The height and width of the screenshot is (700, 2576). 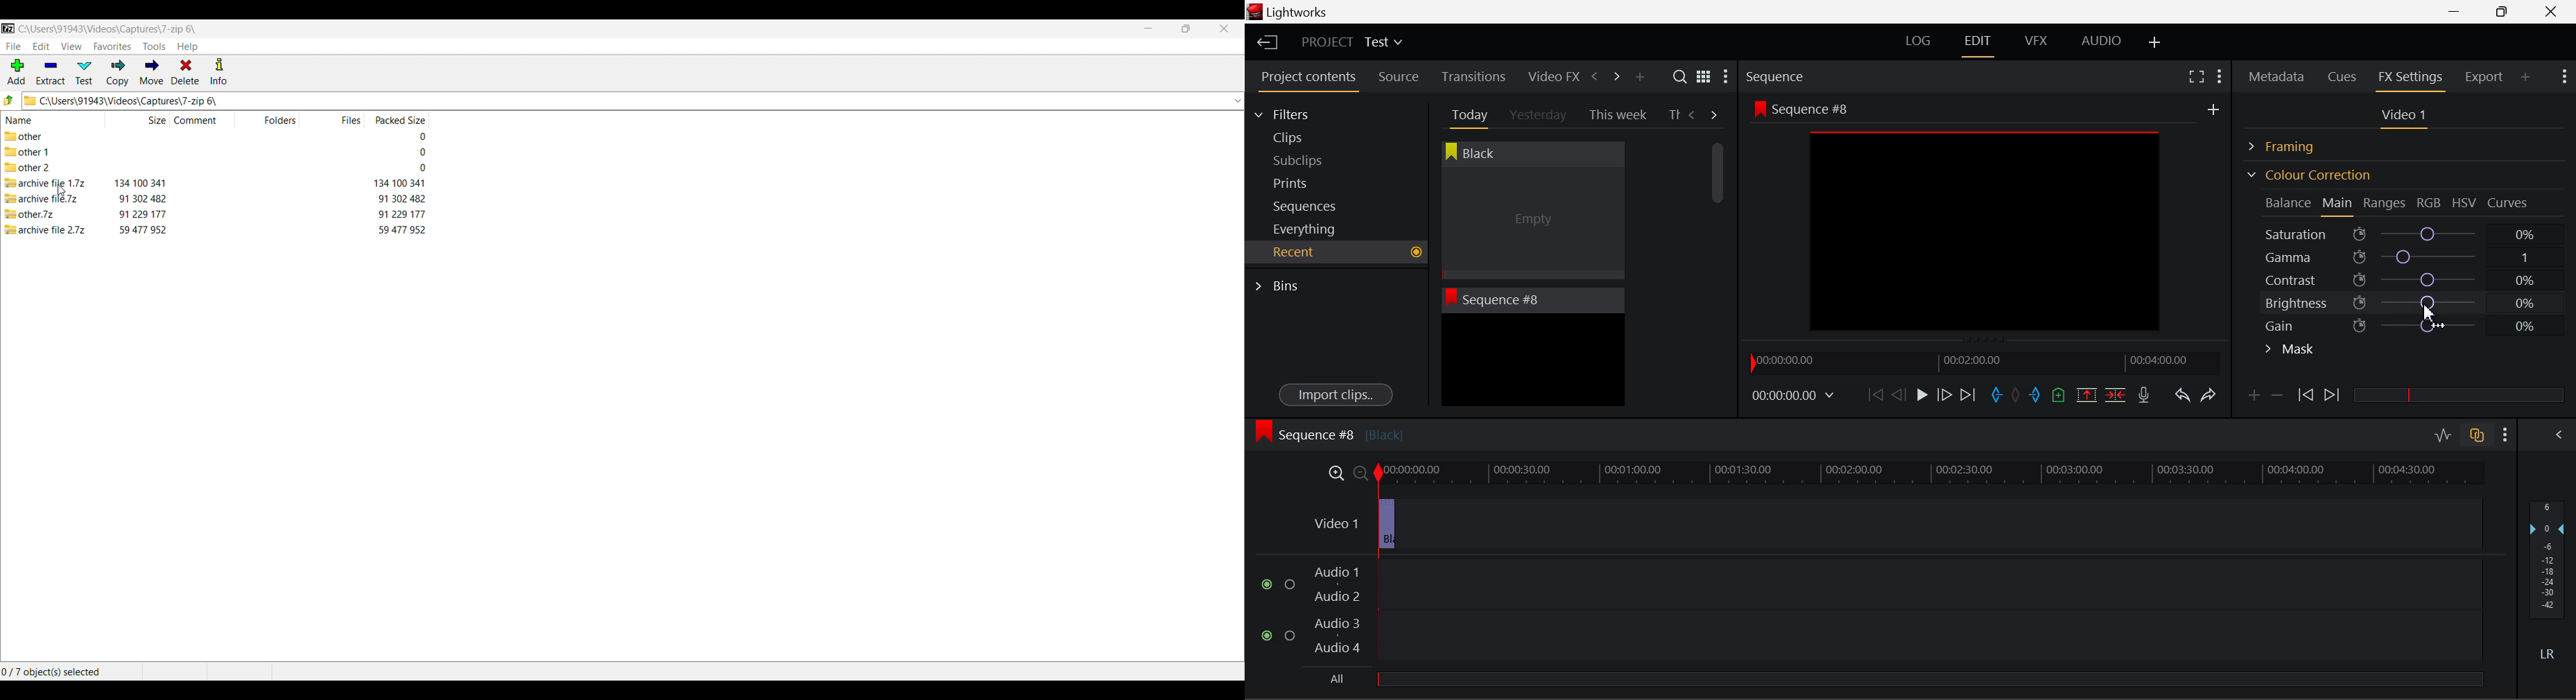 What do you see at coordinates (28, 169) in the screenshot?
I see `other 2 ` at bounding box center [28, 169].